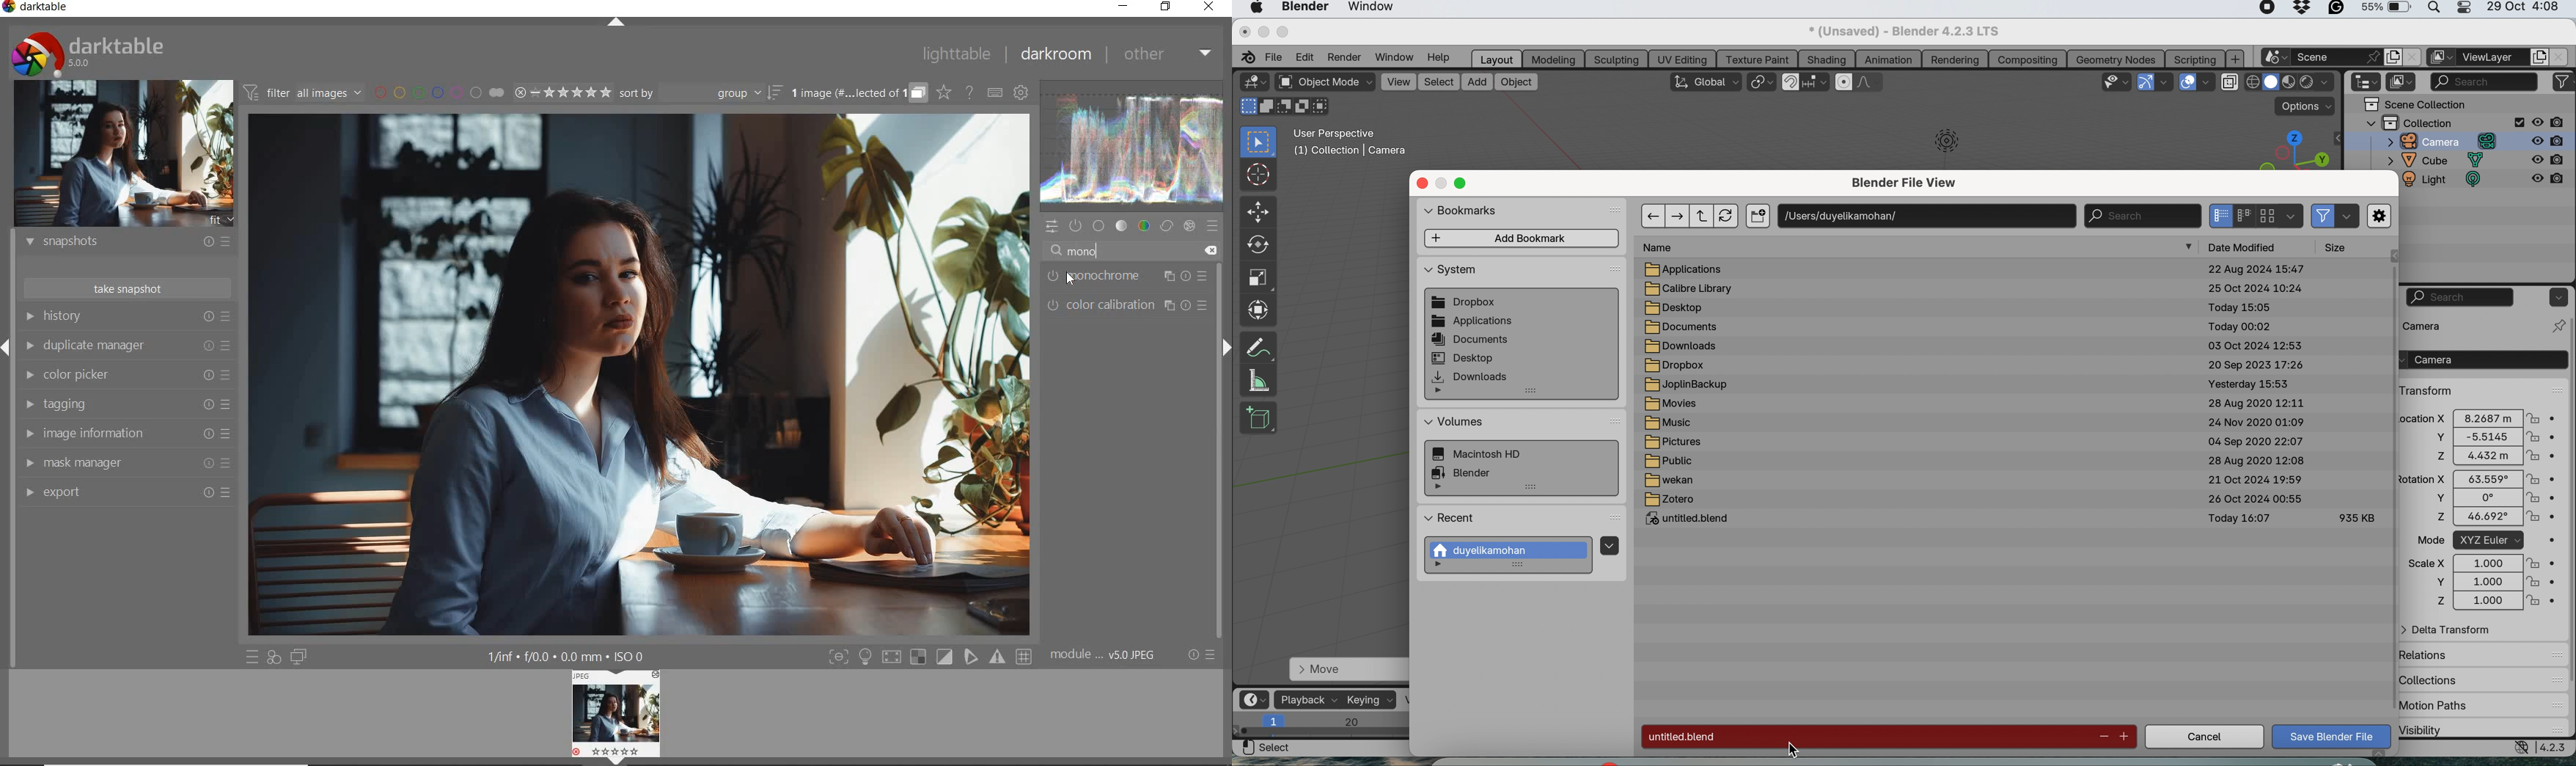  Describe the element at coordinates (1681, 346) in the screenshot. I see `downloads` at that location.